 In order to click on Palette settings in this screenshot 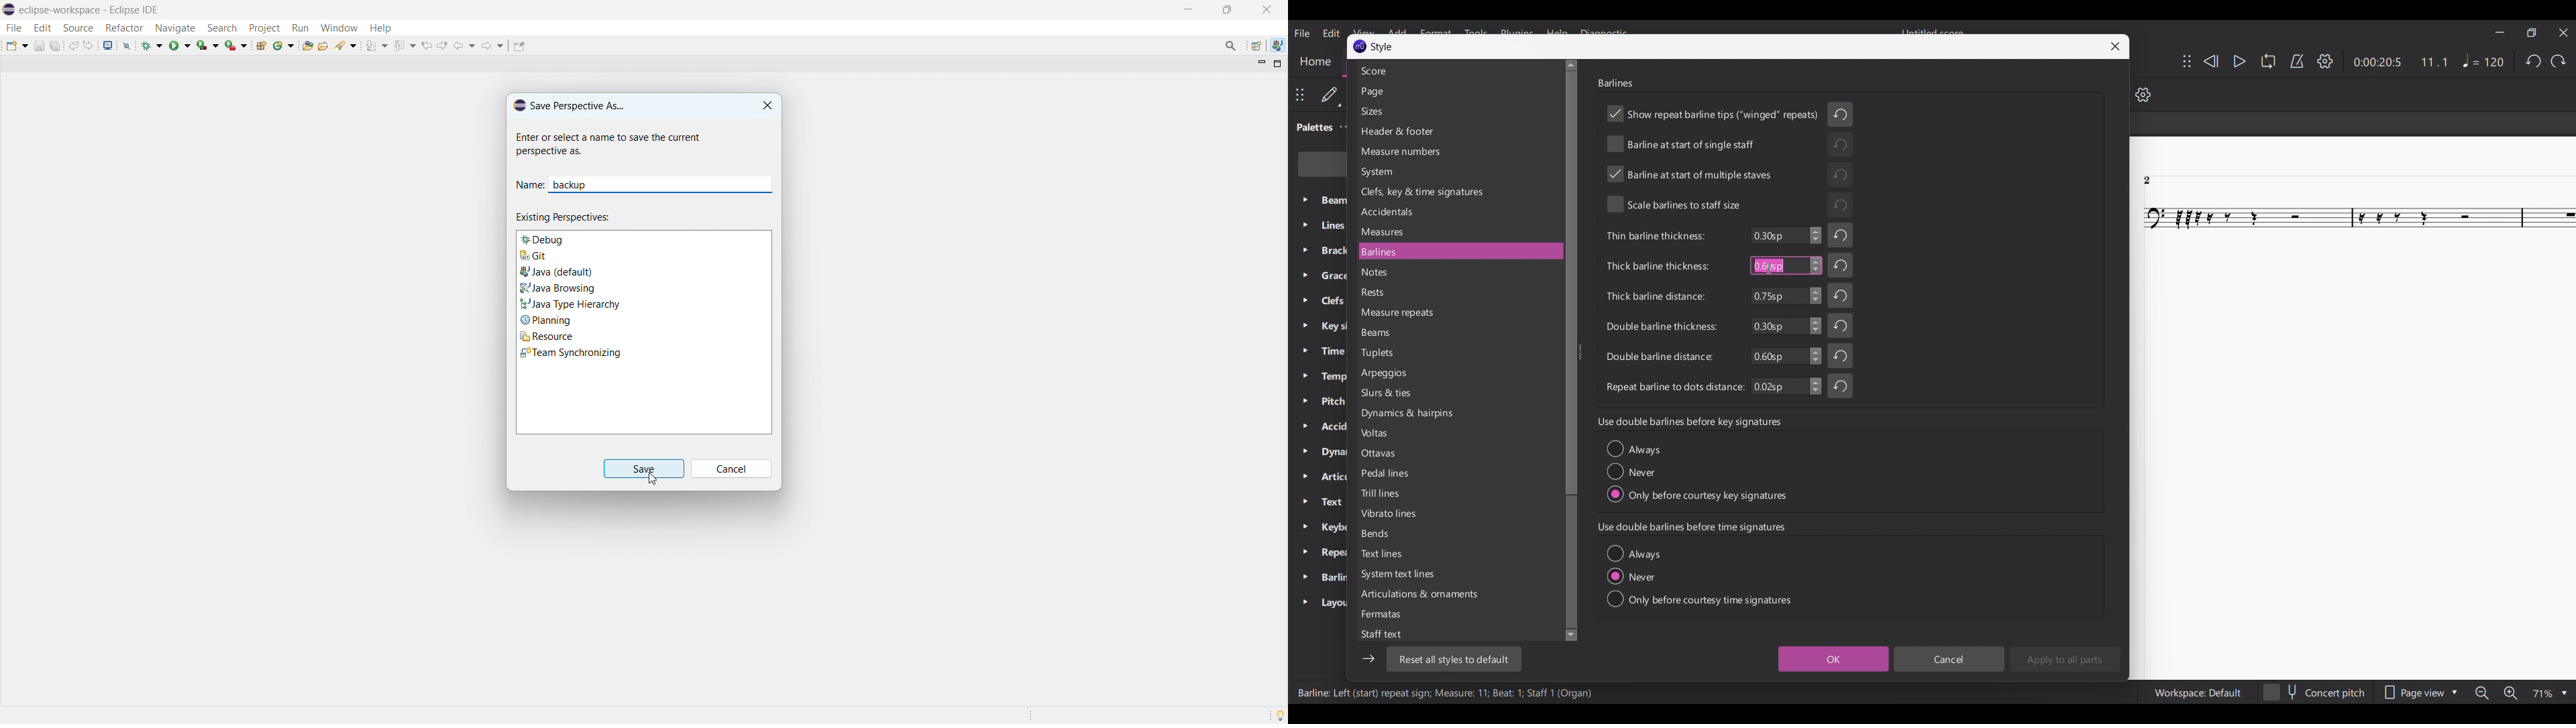, I will do `click(1346, 127)`.